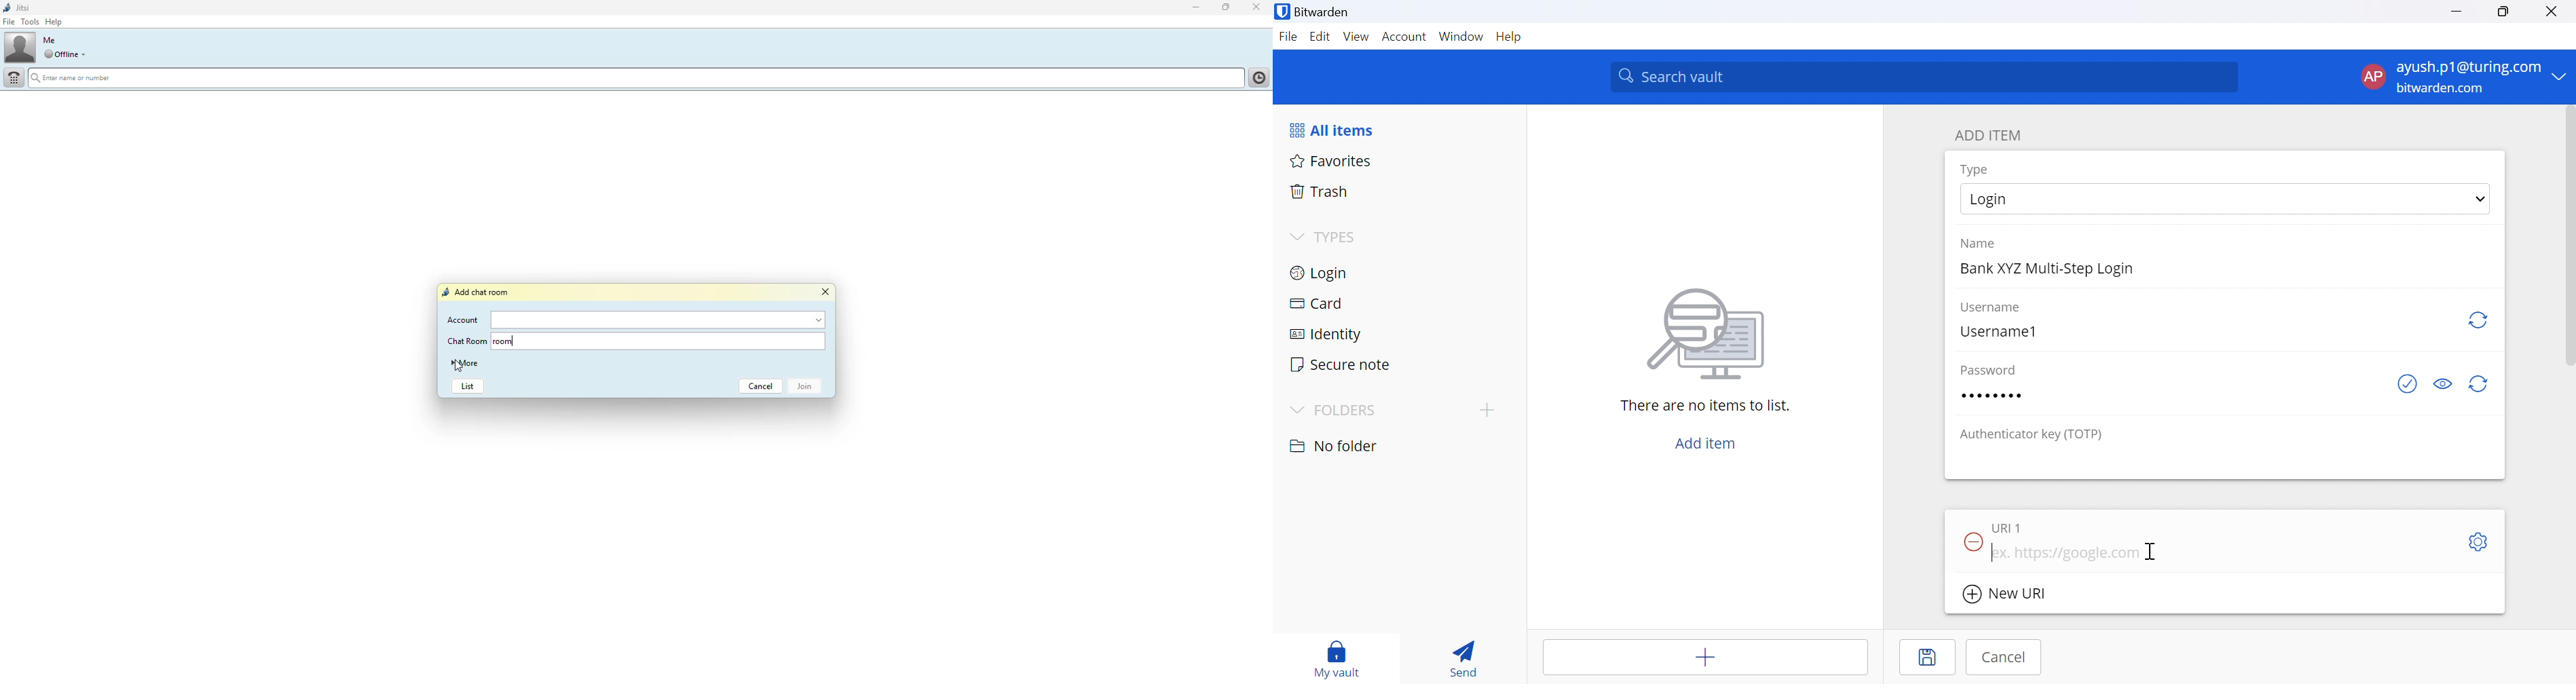 This screenshot has height=700, width=2576. Describe the element at coordinates (2049, 269) in the screenshot. I see `Bank XYZ Multi-Step Login` at that location.